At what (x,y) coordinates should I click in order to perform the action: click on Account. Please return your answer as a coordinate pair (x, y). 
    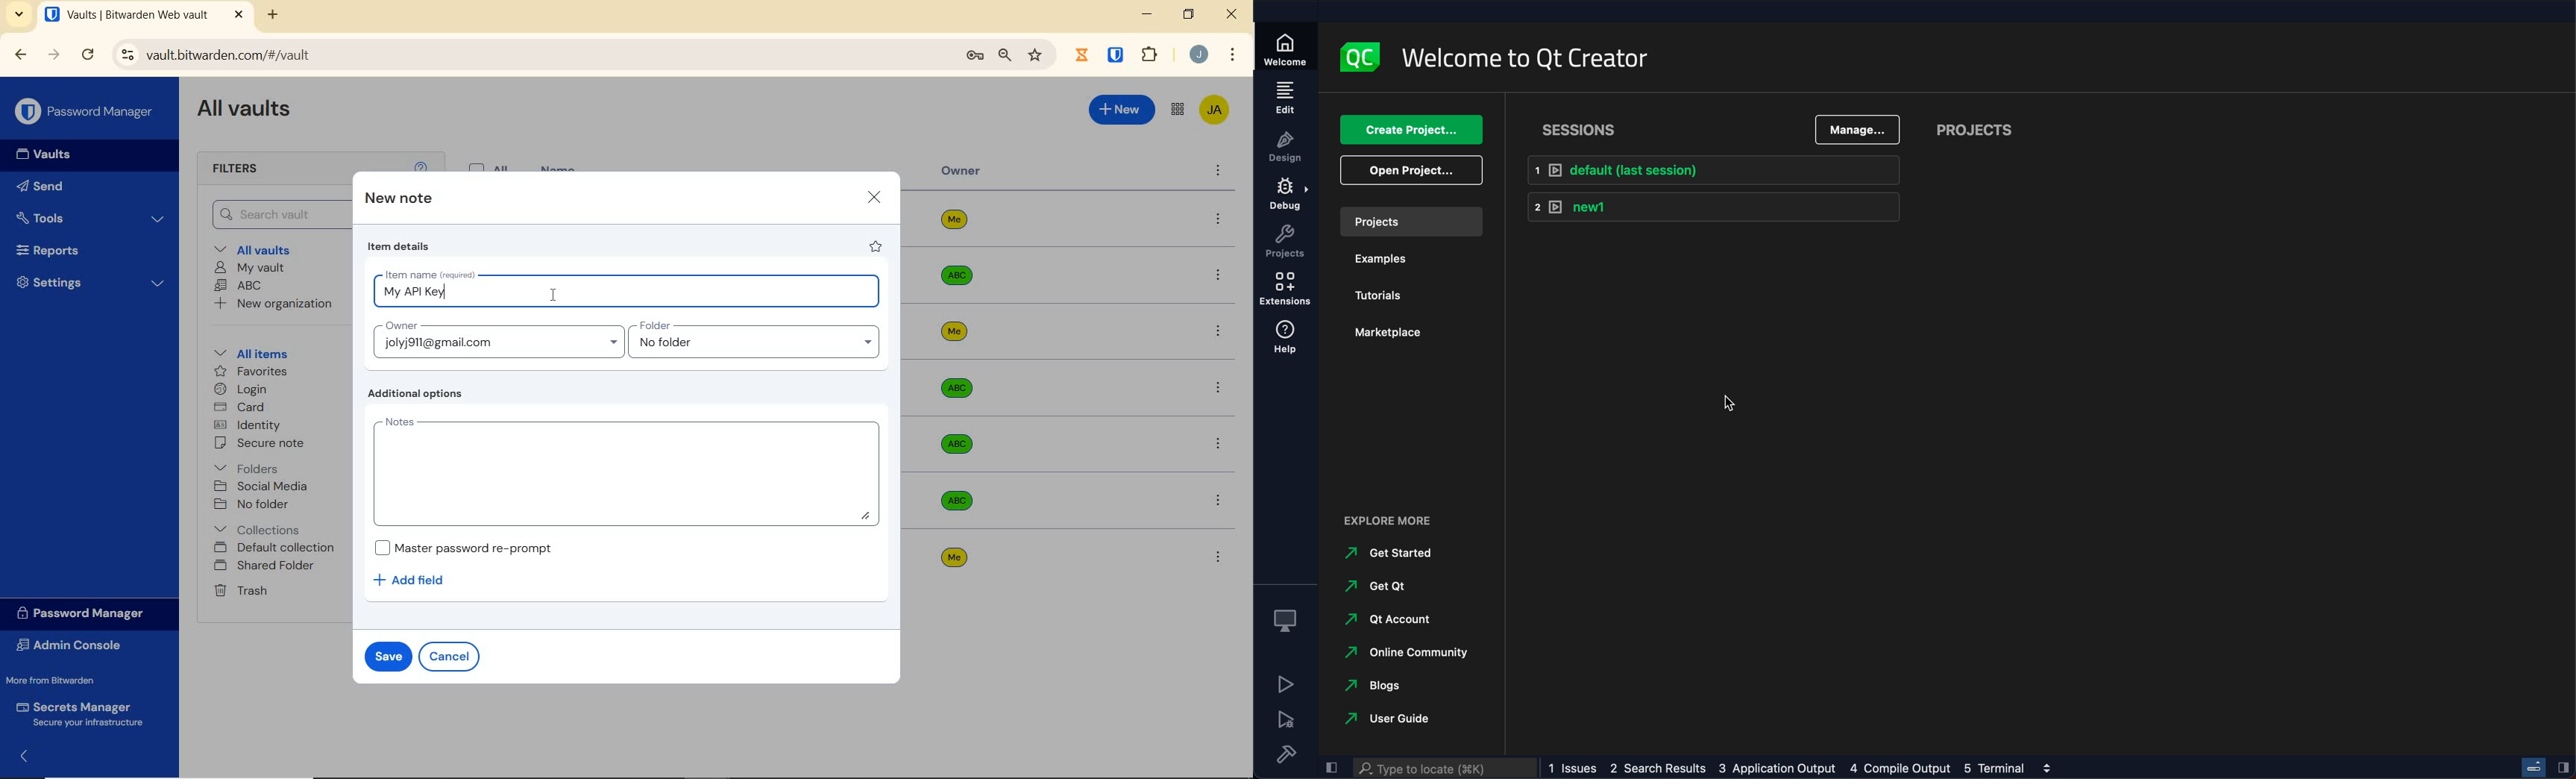
    Looking at the image, I should click on (1199, 56).